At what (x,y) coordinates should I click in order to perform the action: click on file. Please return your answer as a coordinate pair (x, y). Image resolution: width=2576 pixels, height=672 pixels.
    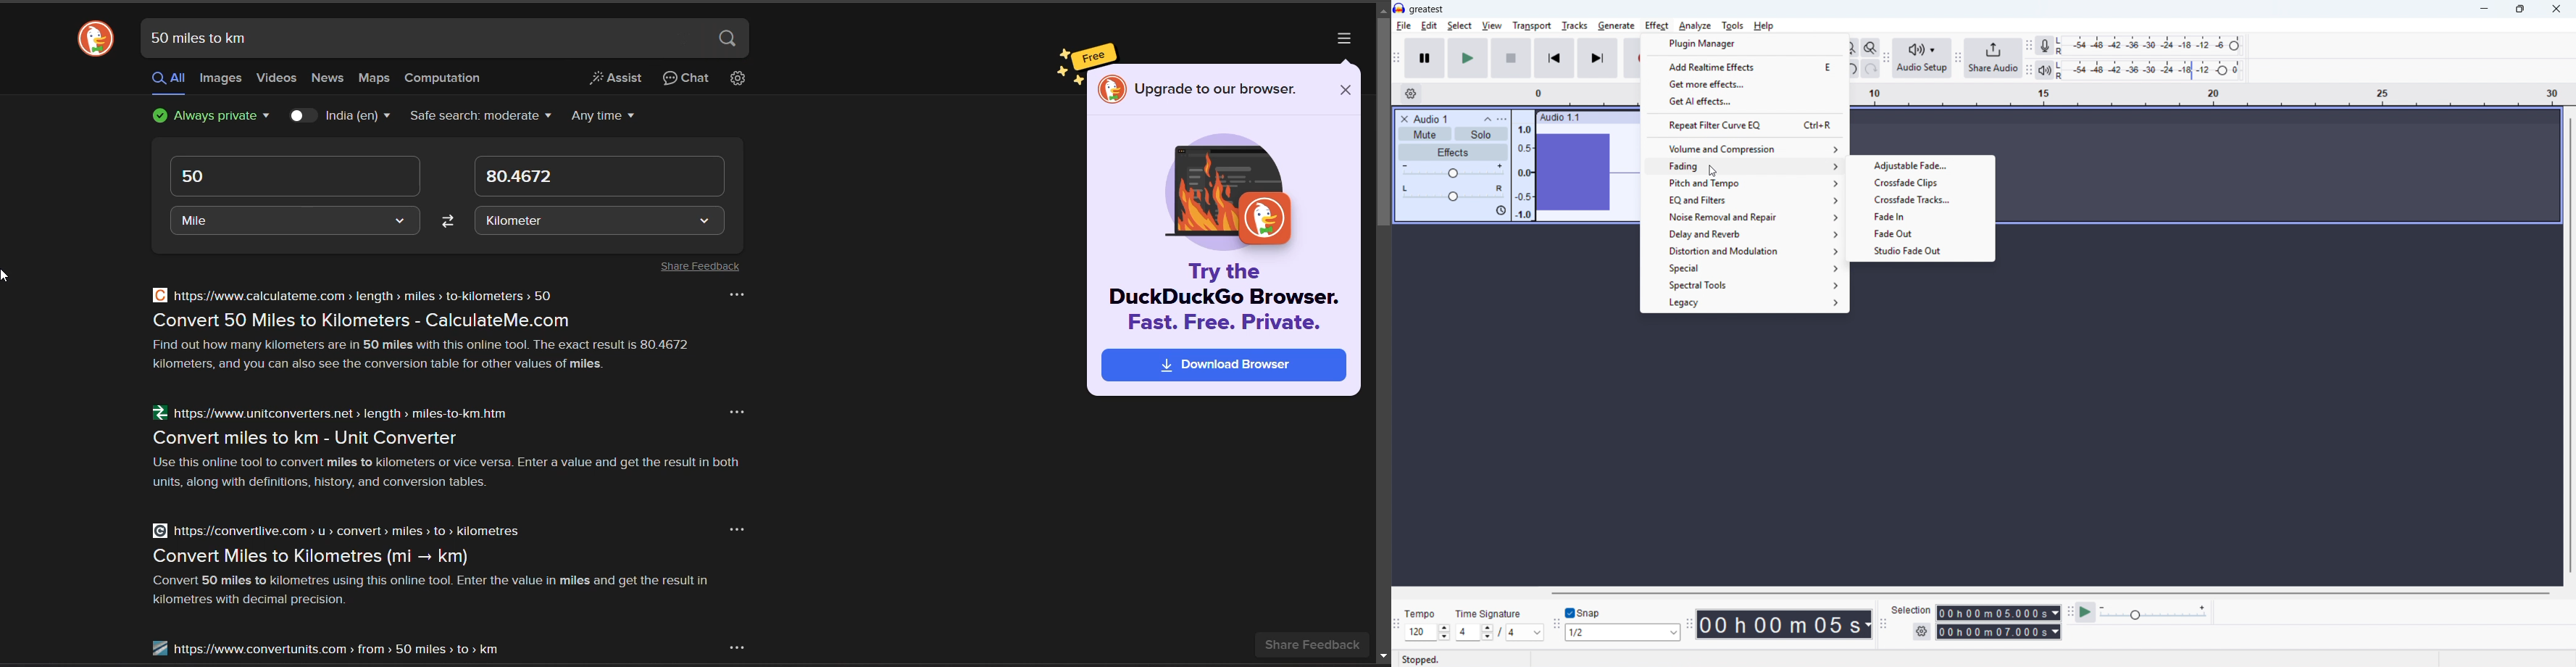
    Looking at the image, I should click on (1404, 27).